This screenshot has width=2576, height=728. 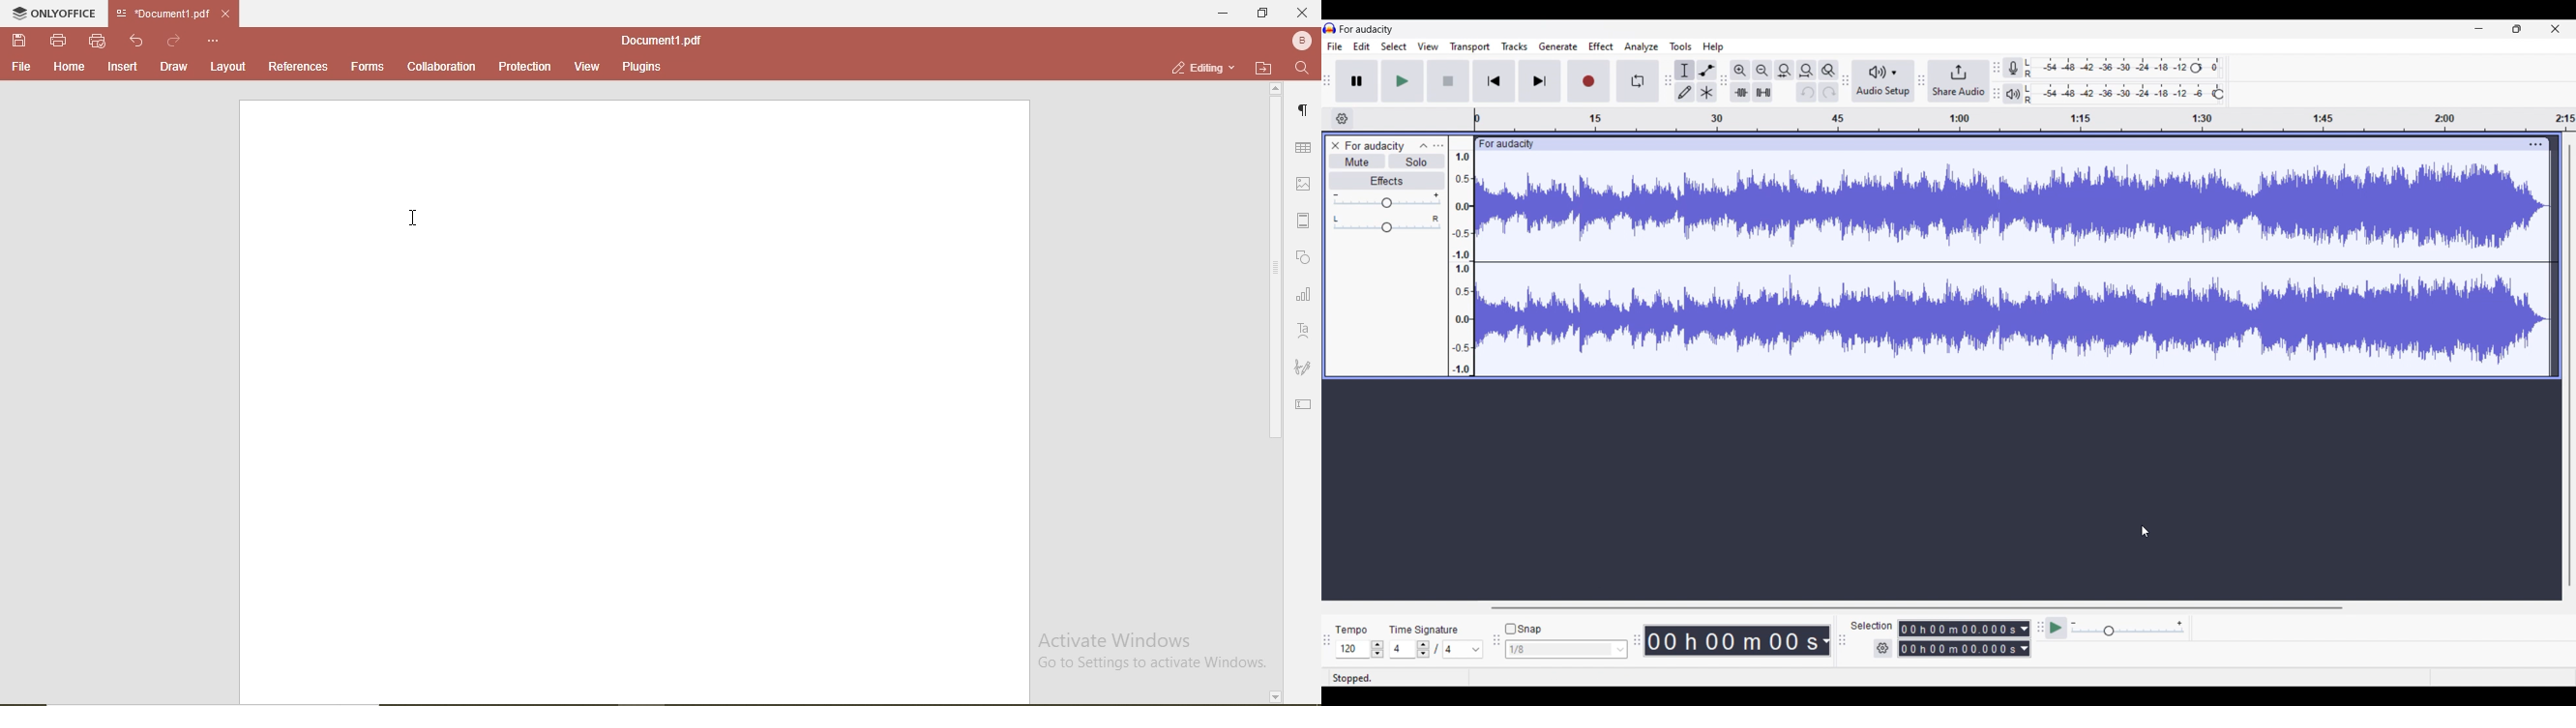 What do you see at coordinates (1883, 648) in the screenshot?
I see `Settings` at bounding box center [1883, 648].